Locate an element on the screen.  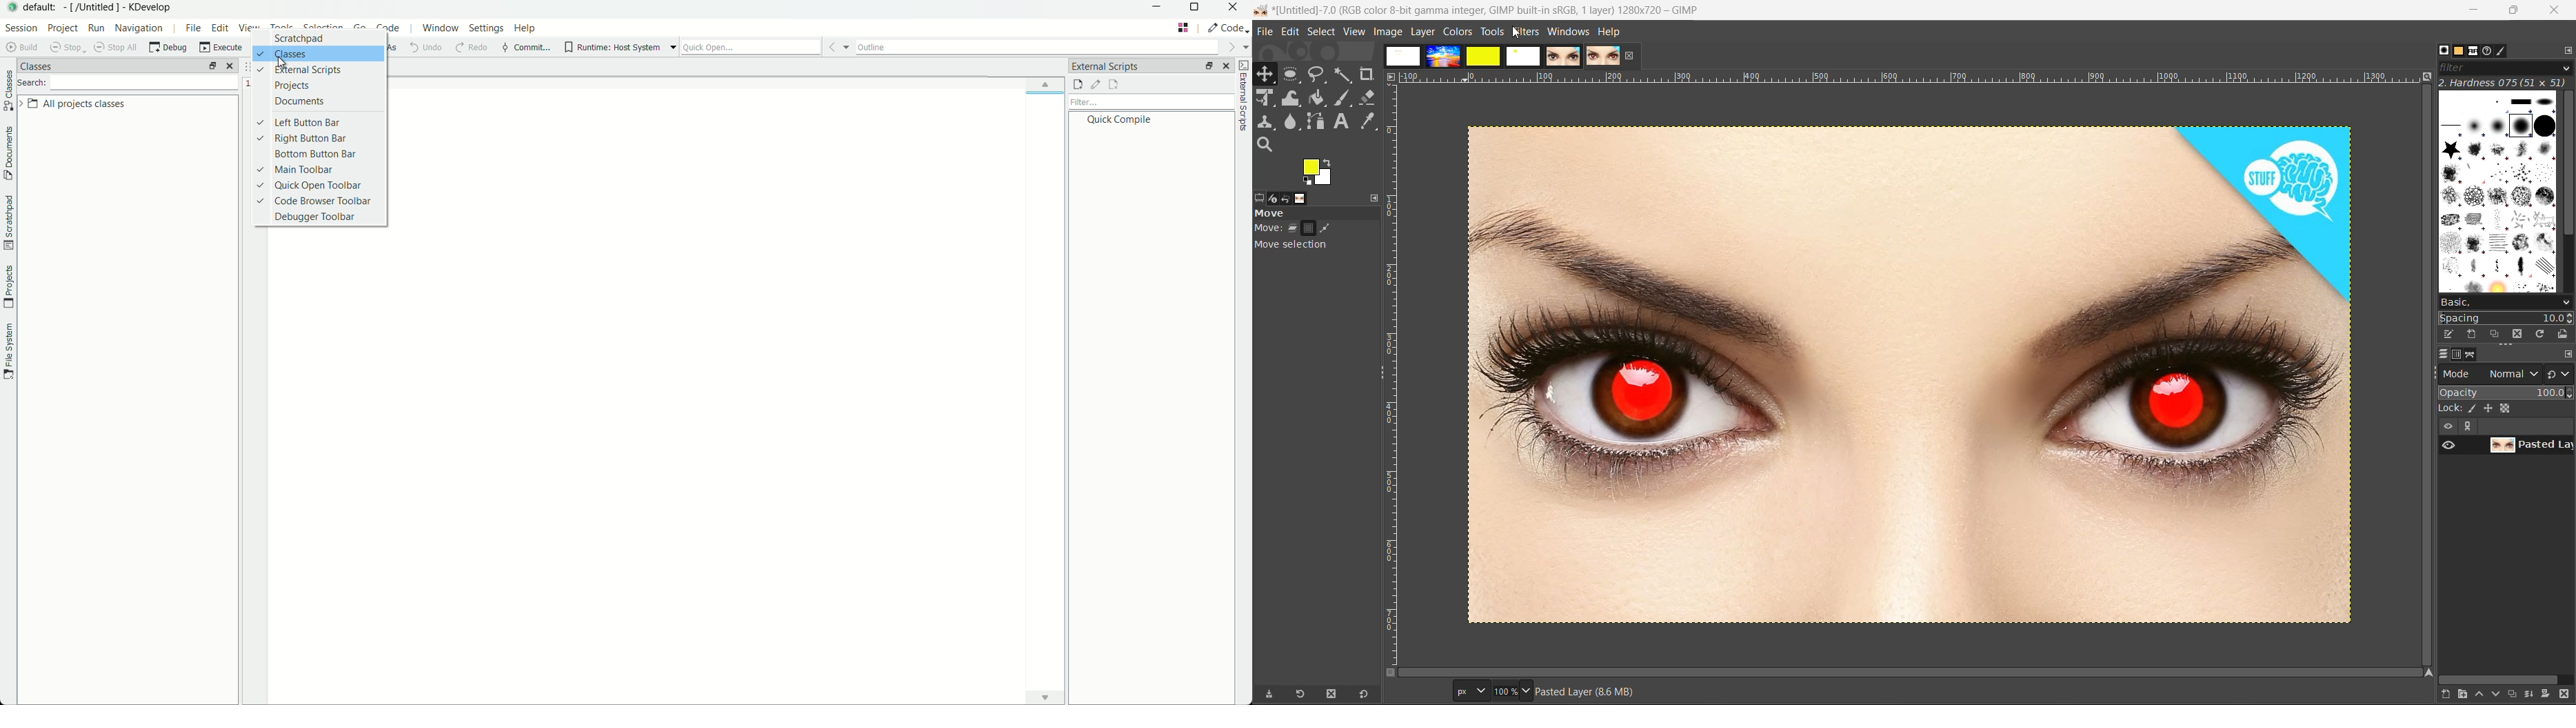
cursor is located at coordinates (283, 63).